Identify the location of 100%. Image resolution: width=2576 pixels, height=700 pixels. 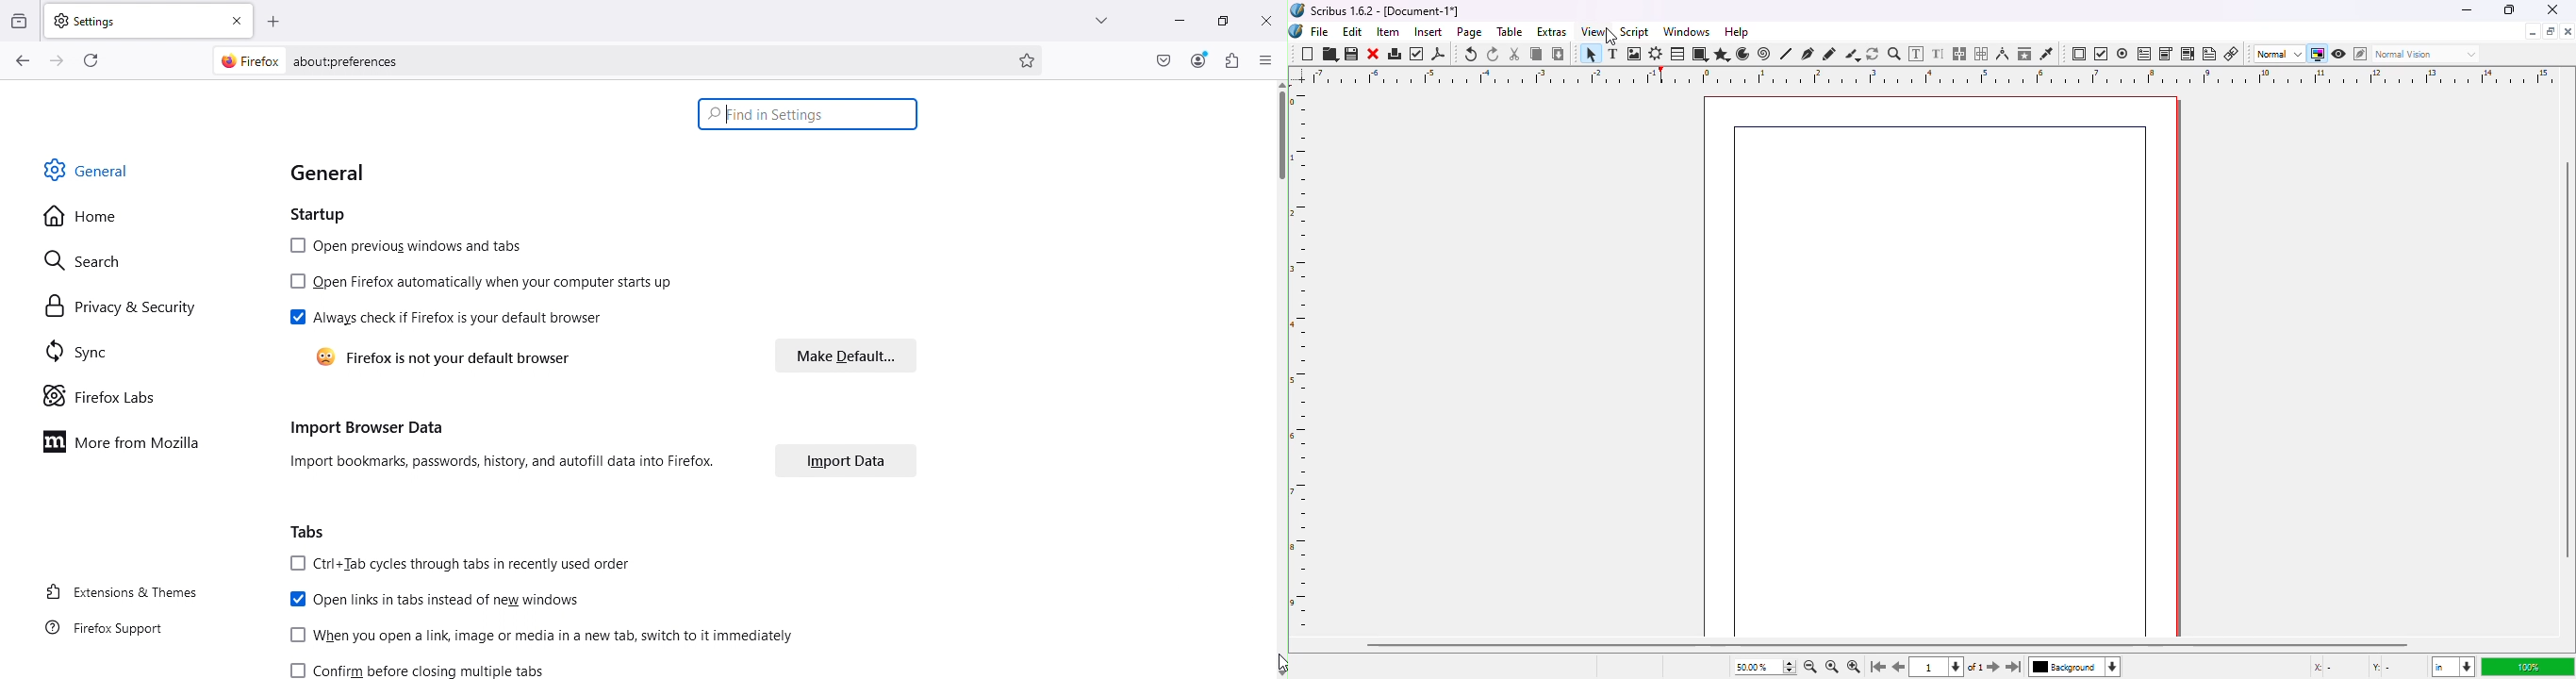
(2524, 667).